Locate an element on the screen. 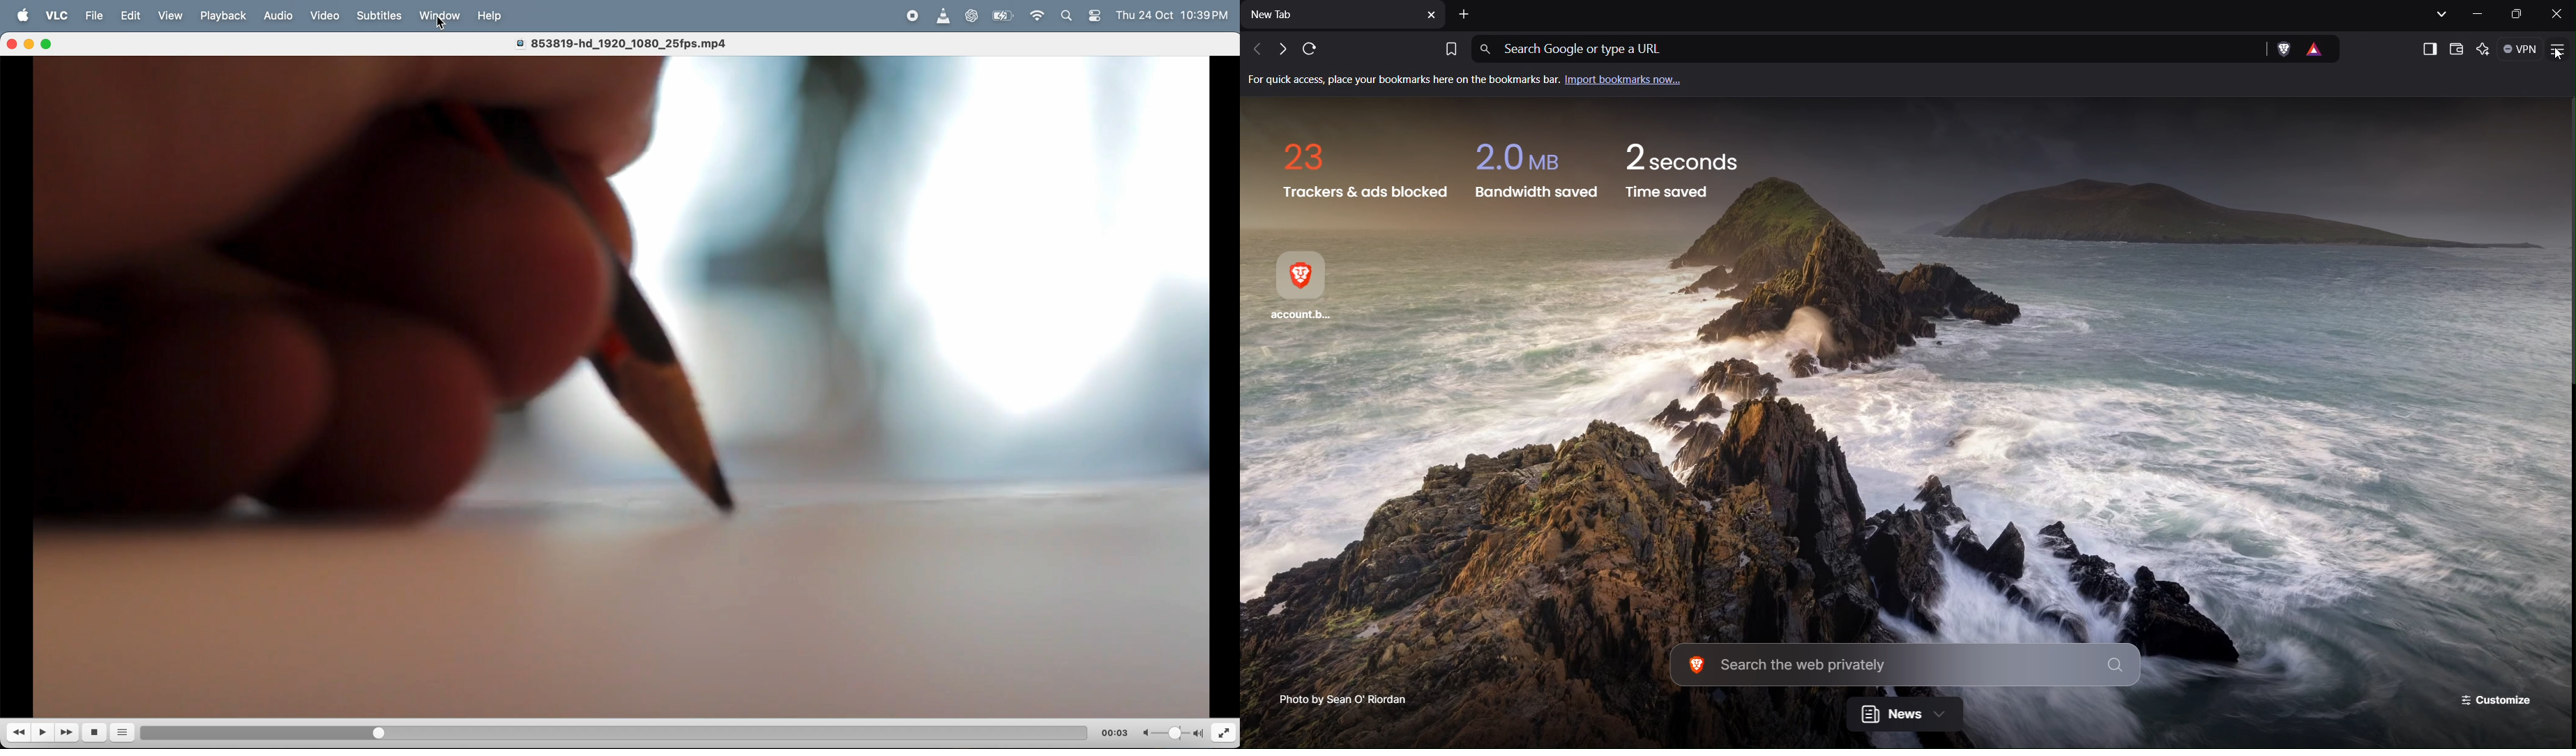 This screenshot has height=756, width=2576. playback is located at coordinates (224, 15).